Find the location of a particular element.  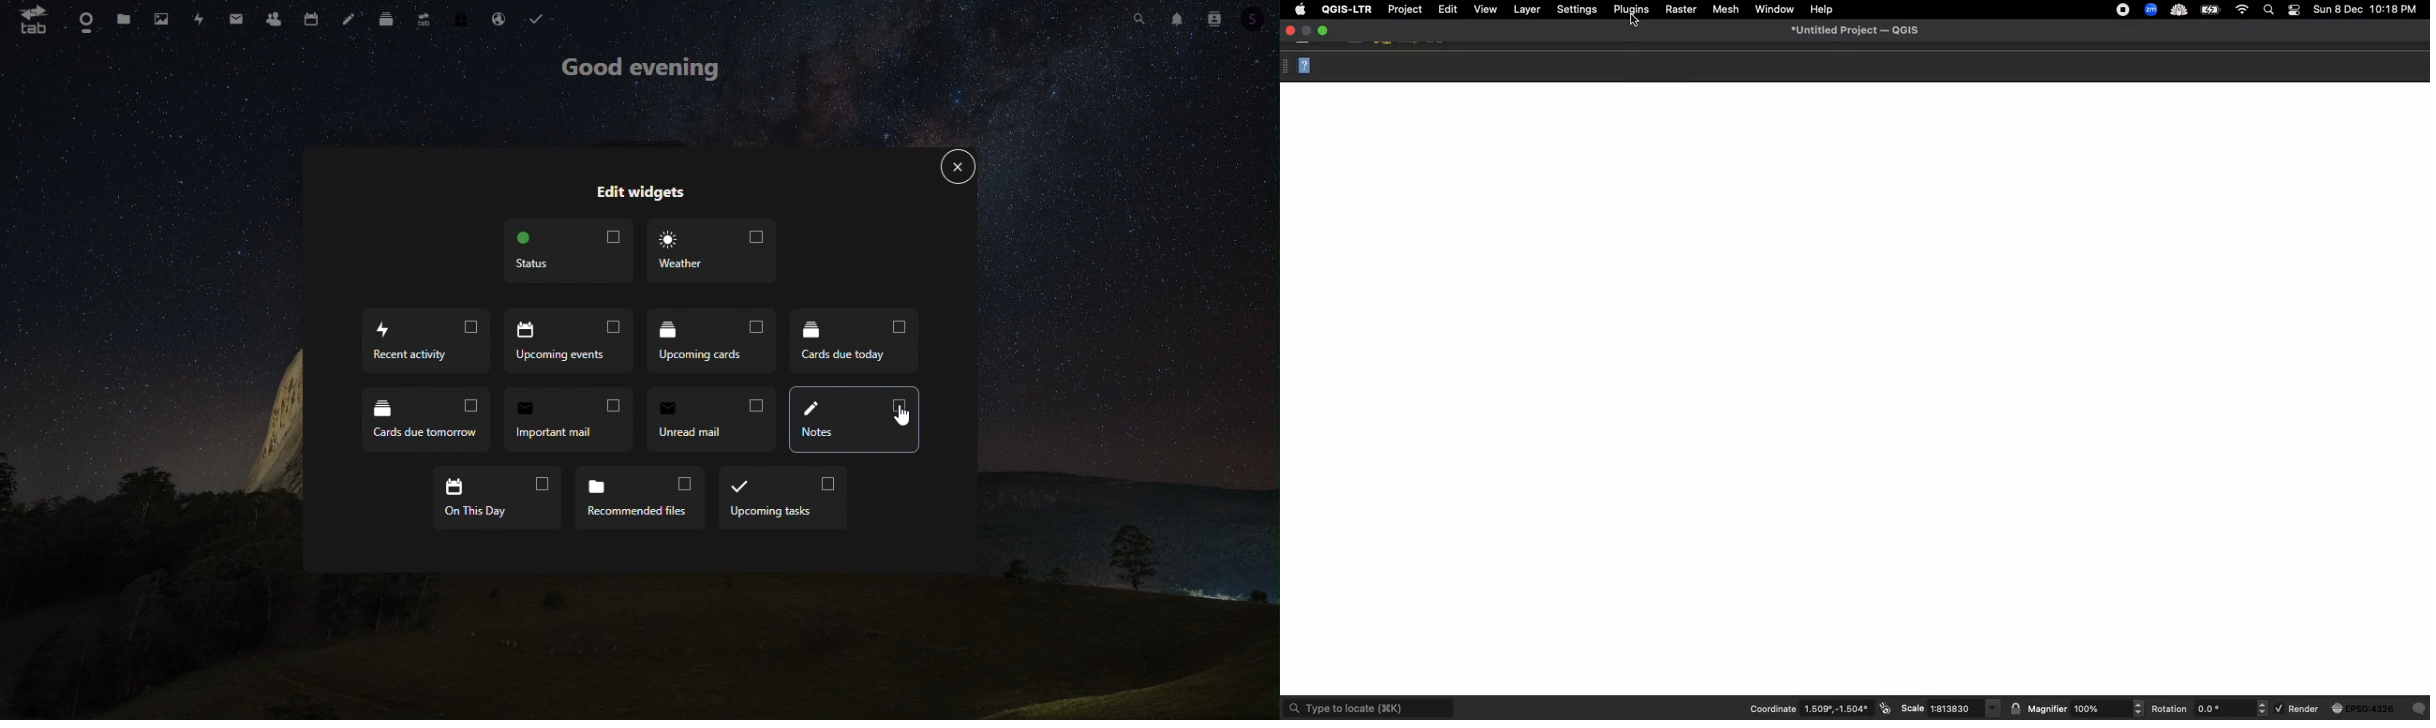

Edit widgets is located at coordinates (643, 193).